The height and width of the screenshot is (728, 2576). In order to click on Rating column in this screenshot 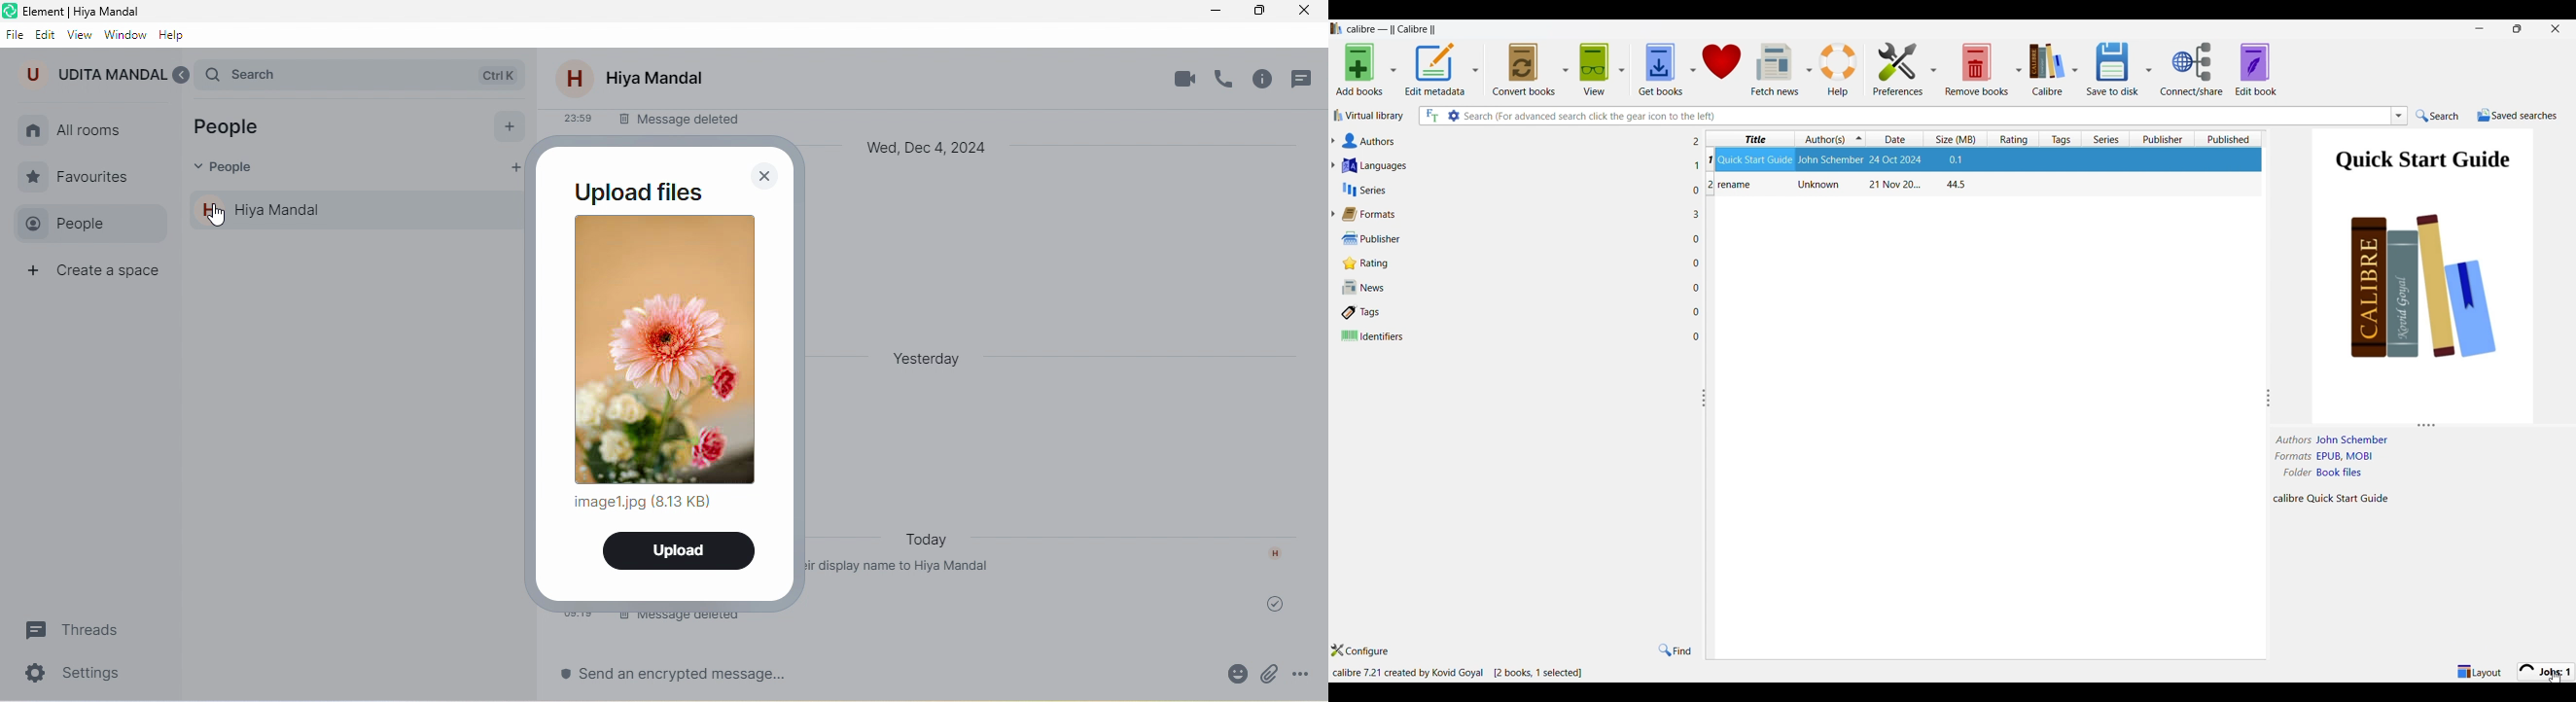, I will do `click(2012, 139)`.